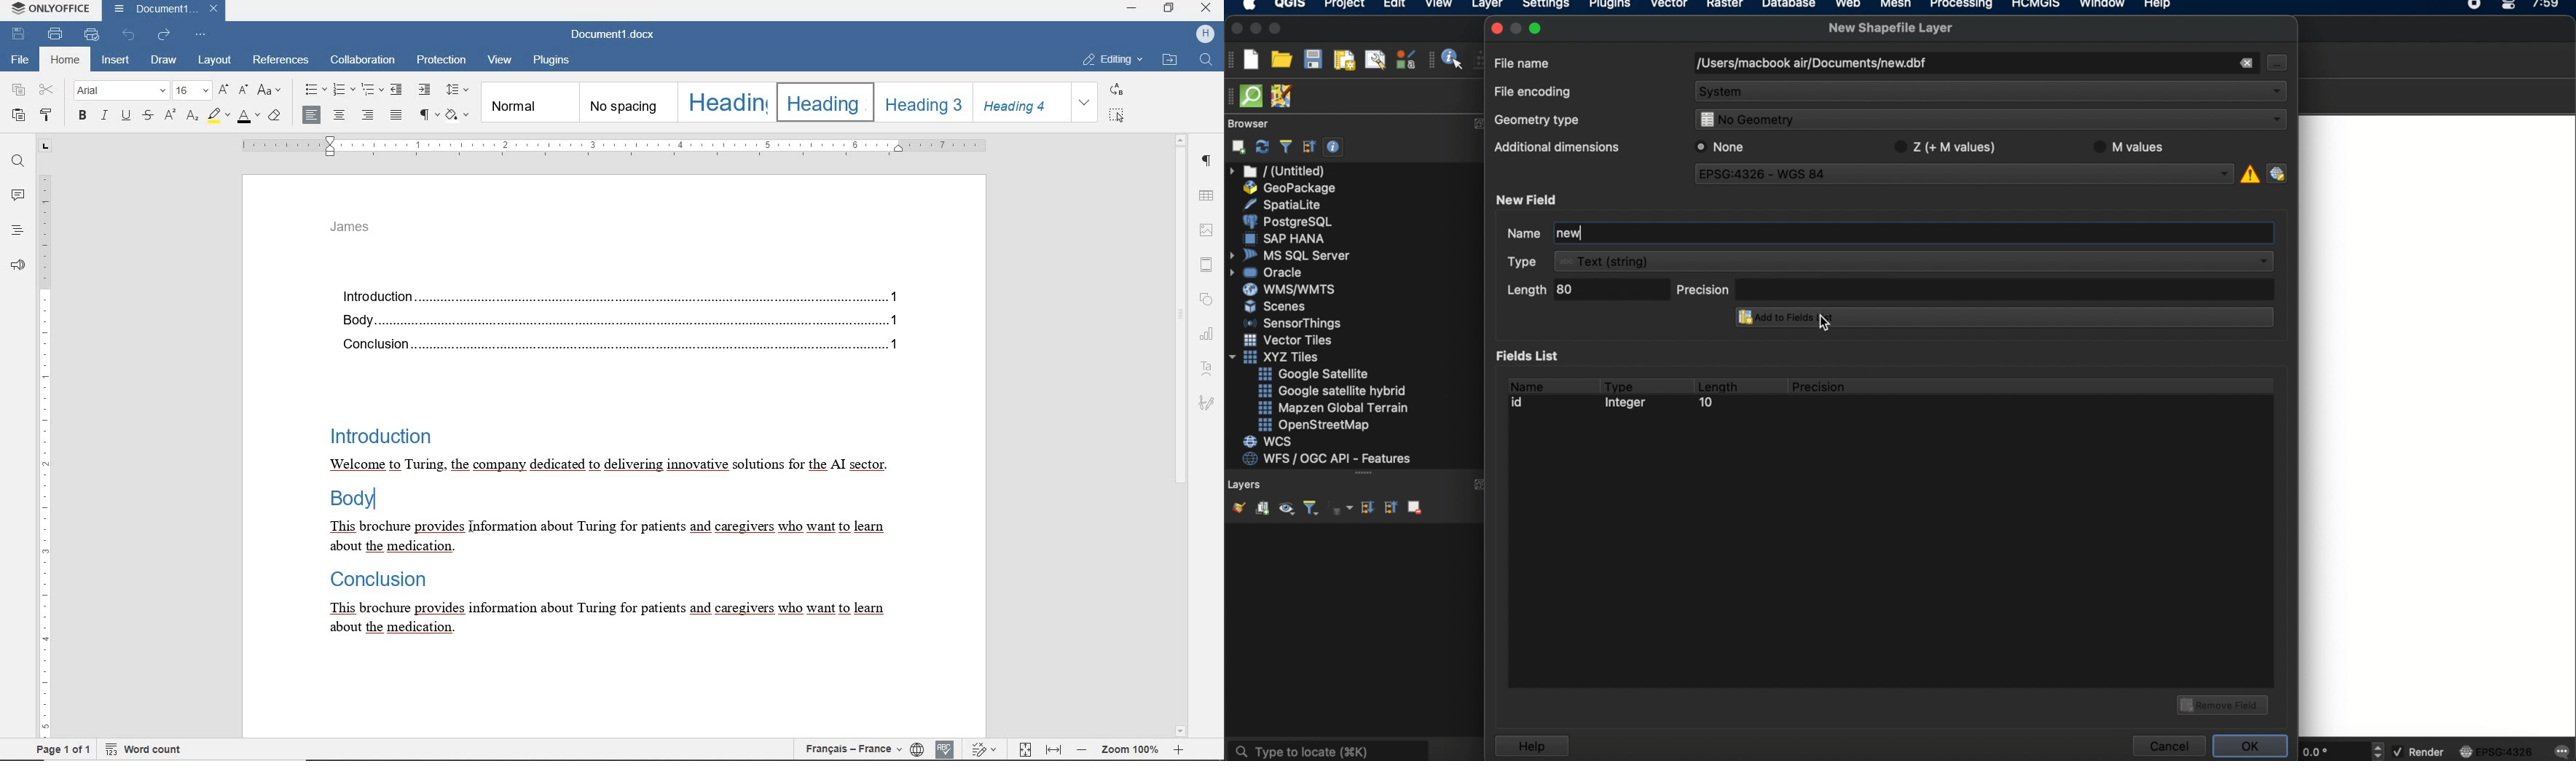 The image size is (2576, 784). I want to click on UNDO, so click(128, 34).